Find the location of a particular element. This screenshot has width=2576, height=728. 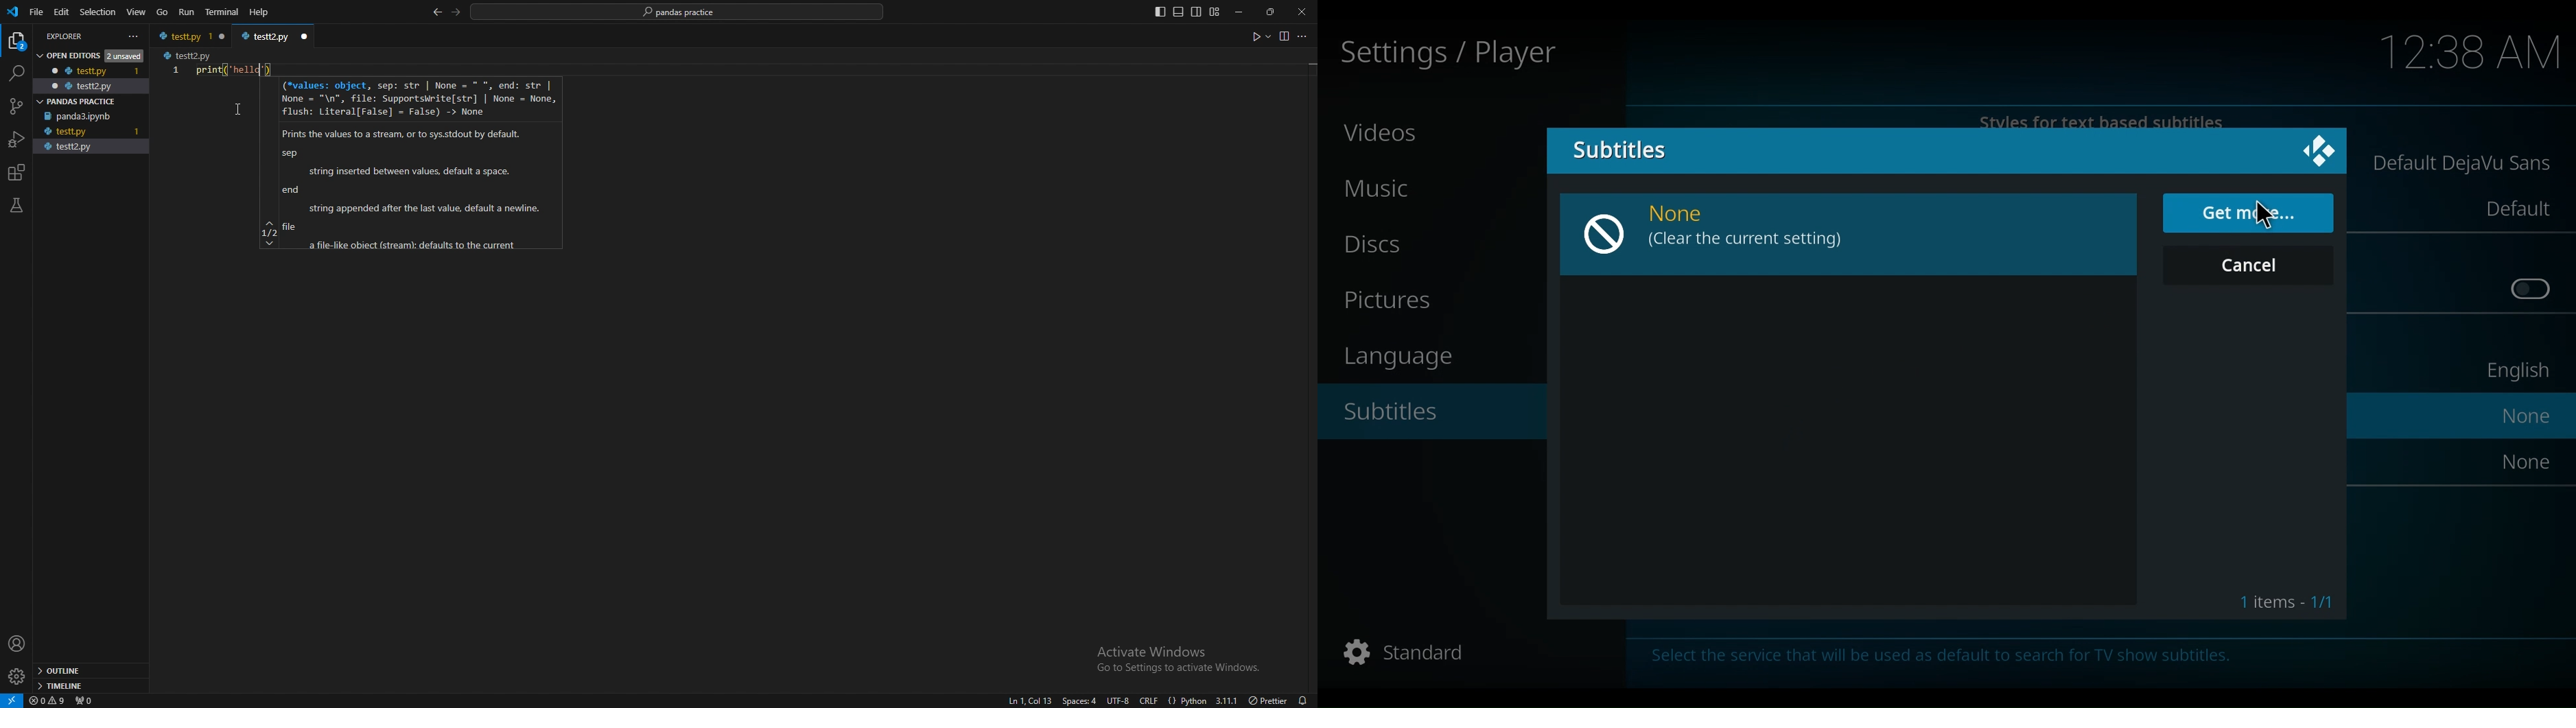

pandas practice is located at coordinates (93, 101).